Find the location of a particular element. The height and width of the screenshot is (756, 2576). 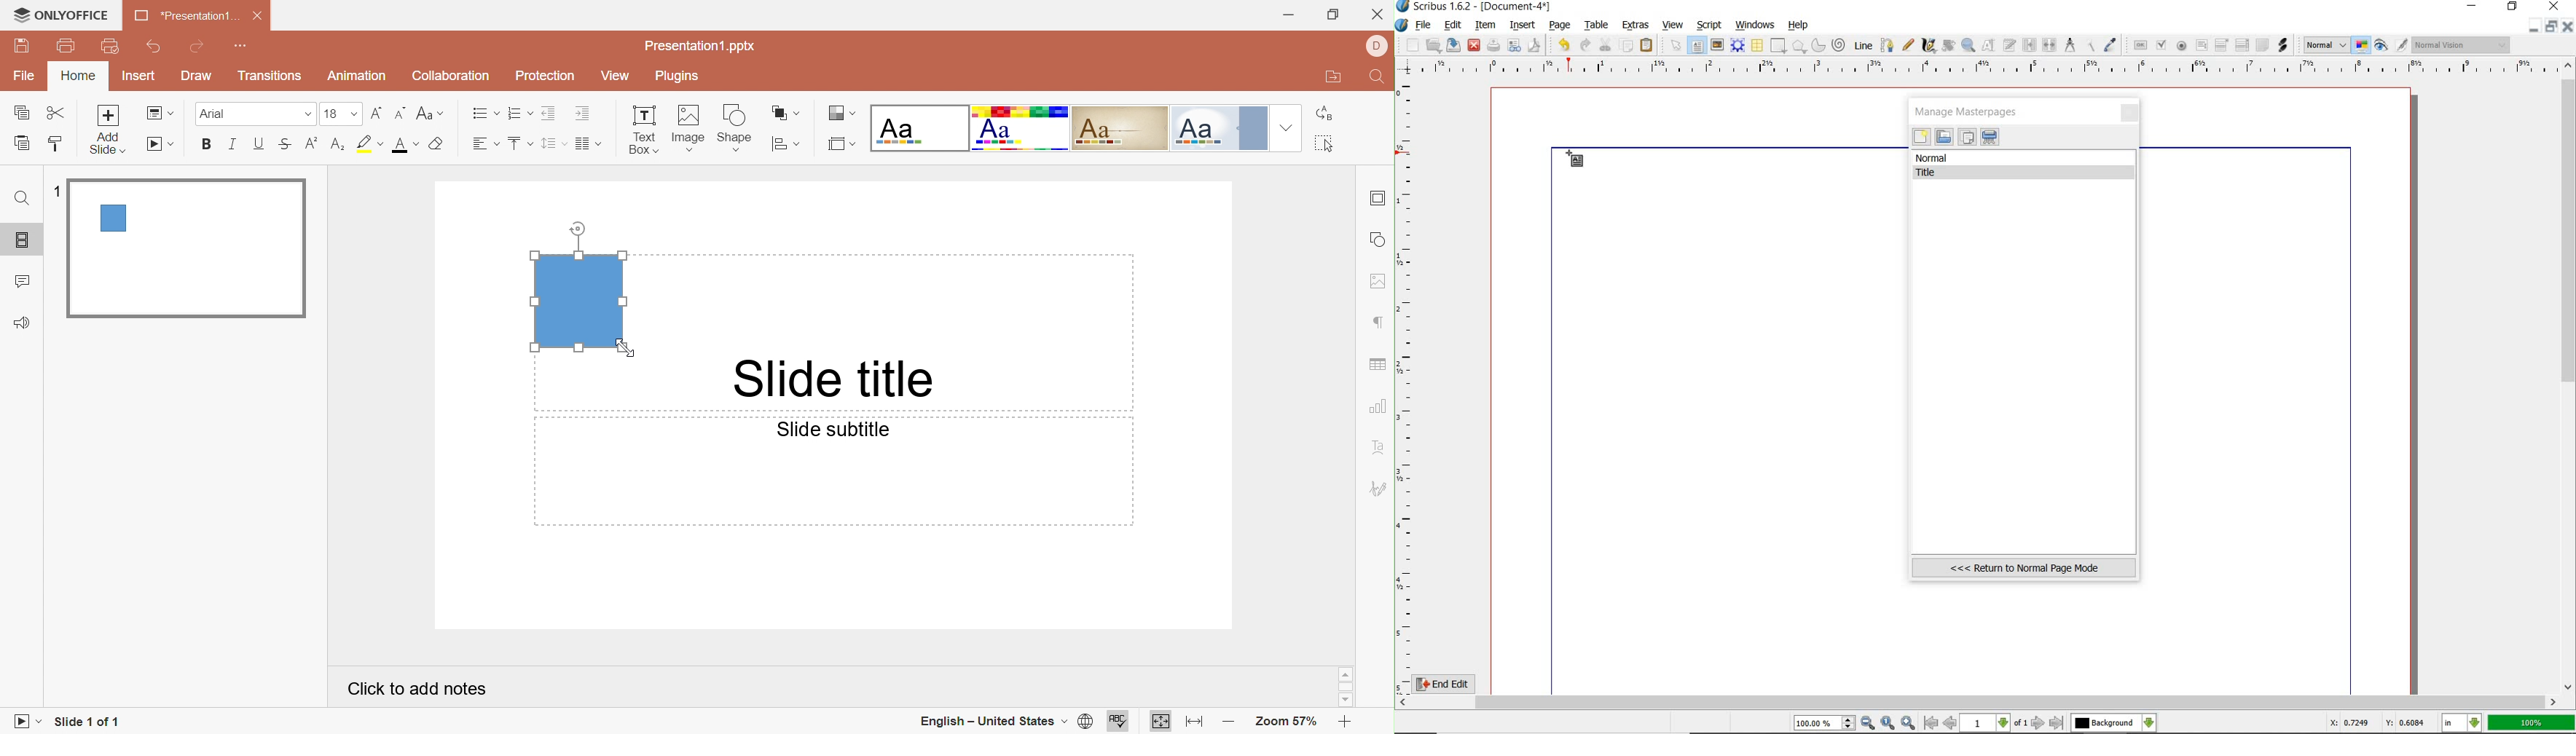

eye dropper is located at coordinates (2111, 45).